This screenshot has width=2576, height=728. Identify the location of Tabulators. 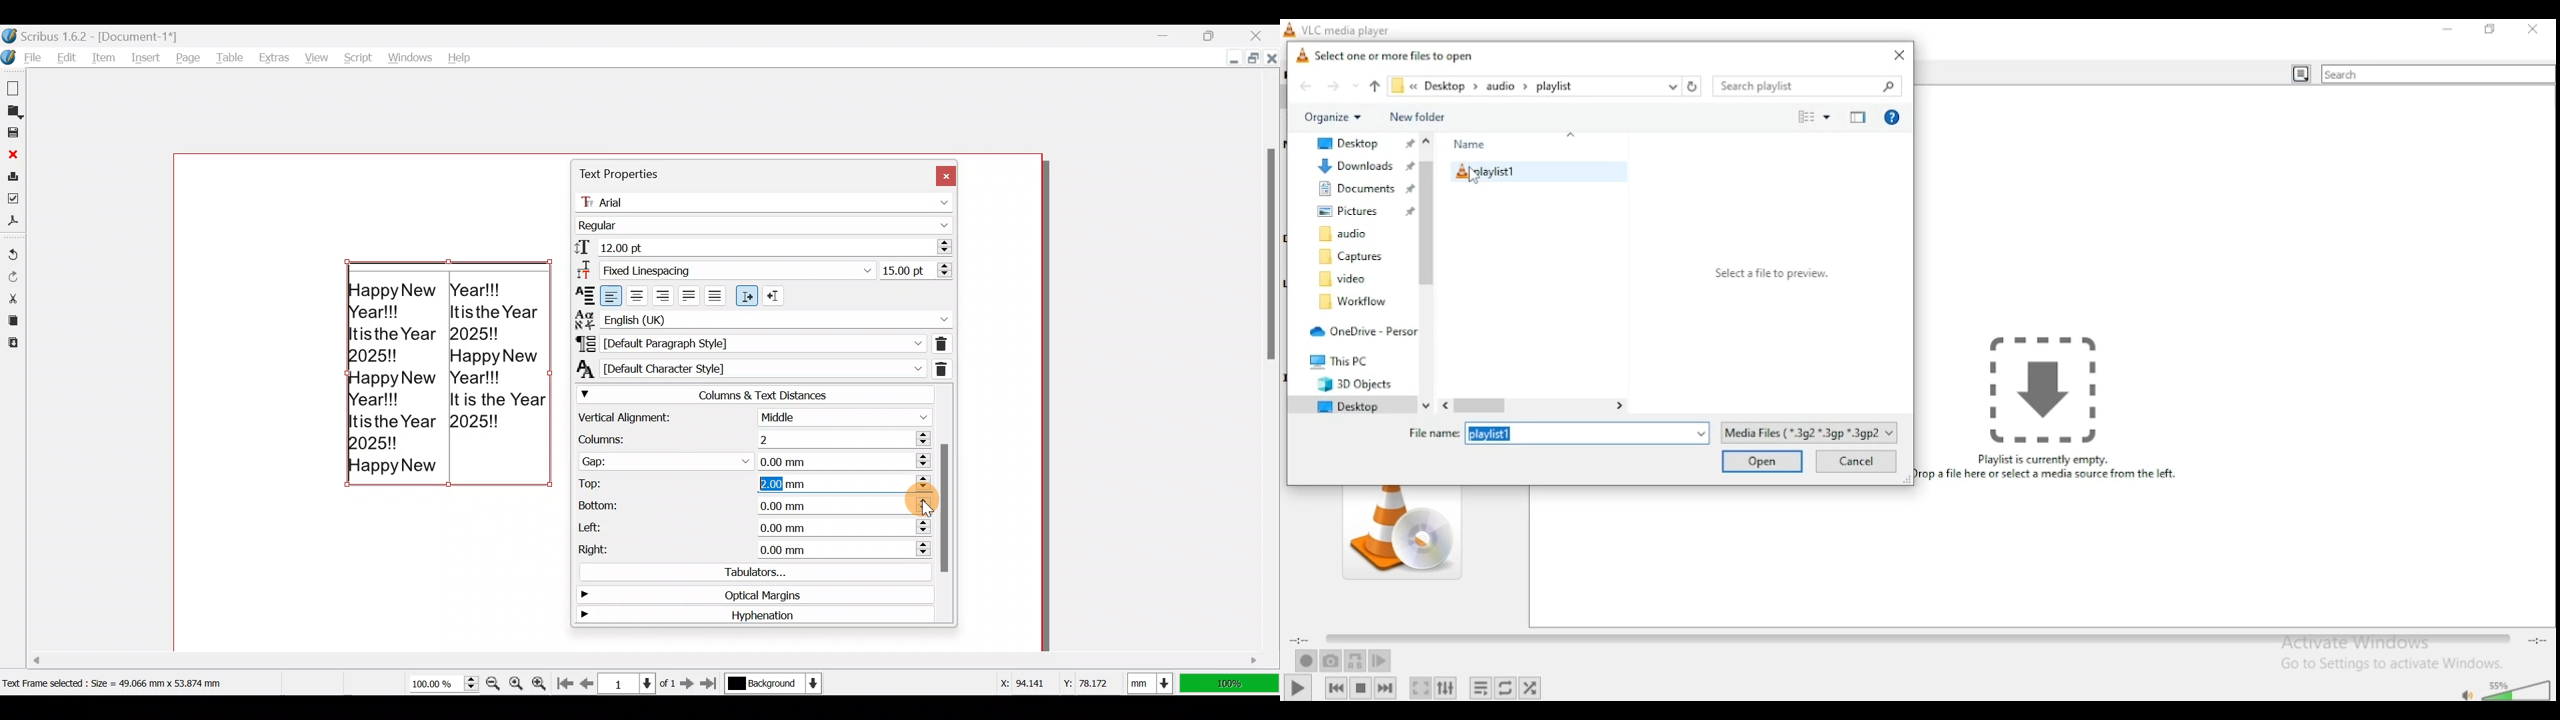
(749, 573).